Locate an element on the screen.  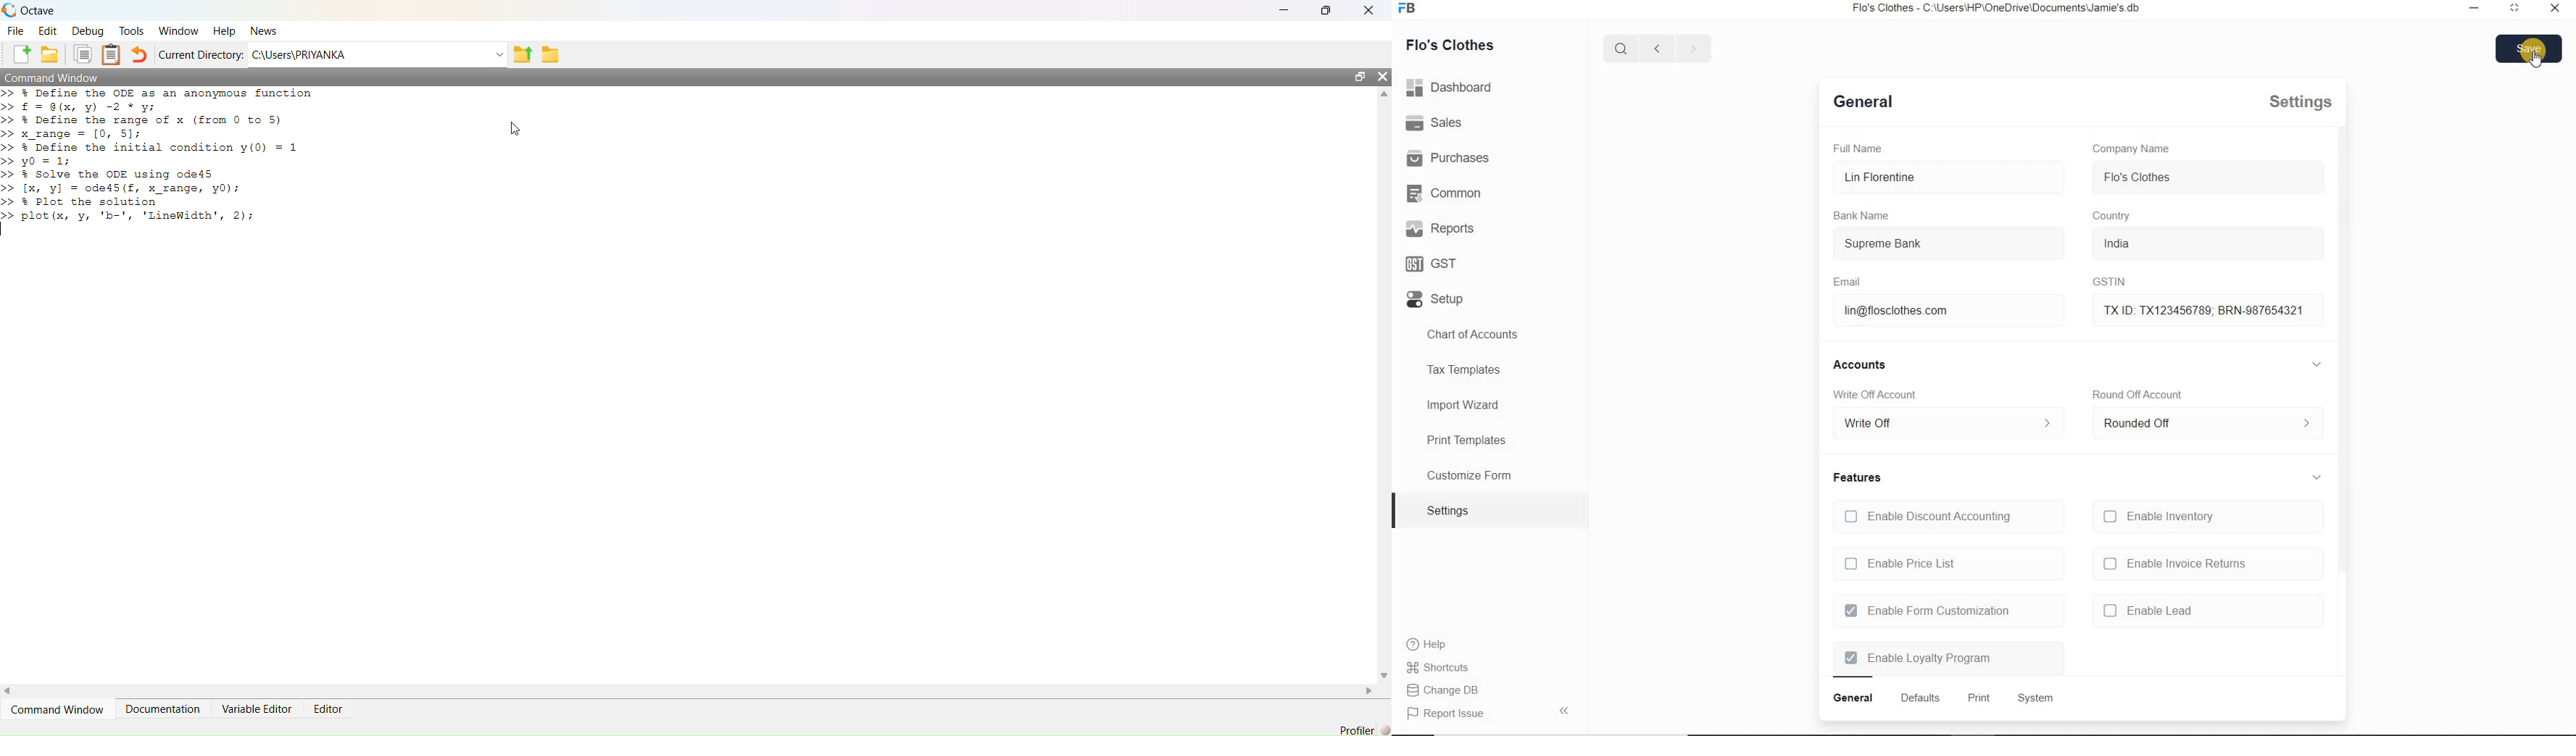
general is located at coordinates (1854, 699).